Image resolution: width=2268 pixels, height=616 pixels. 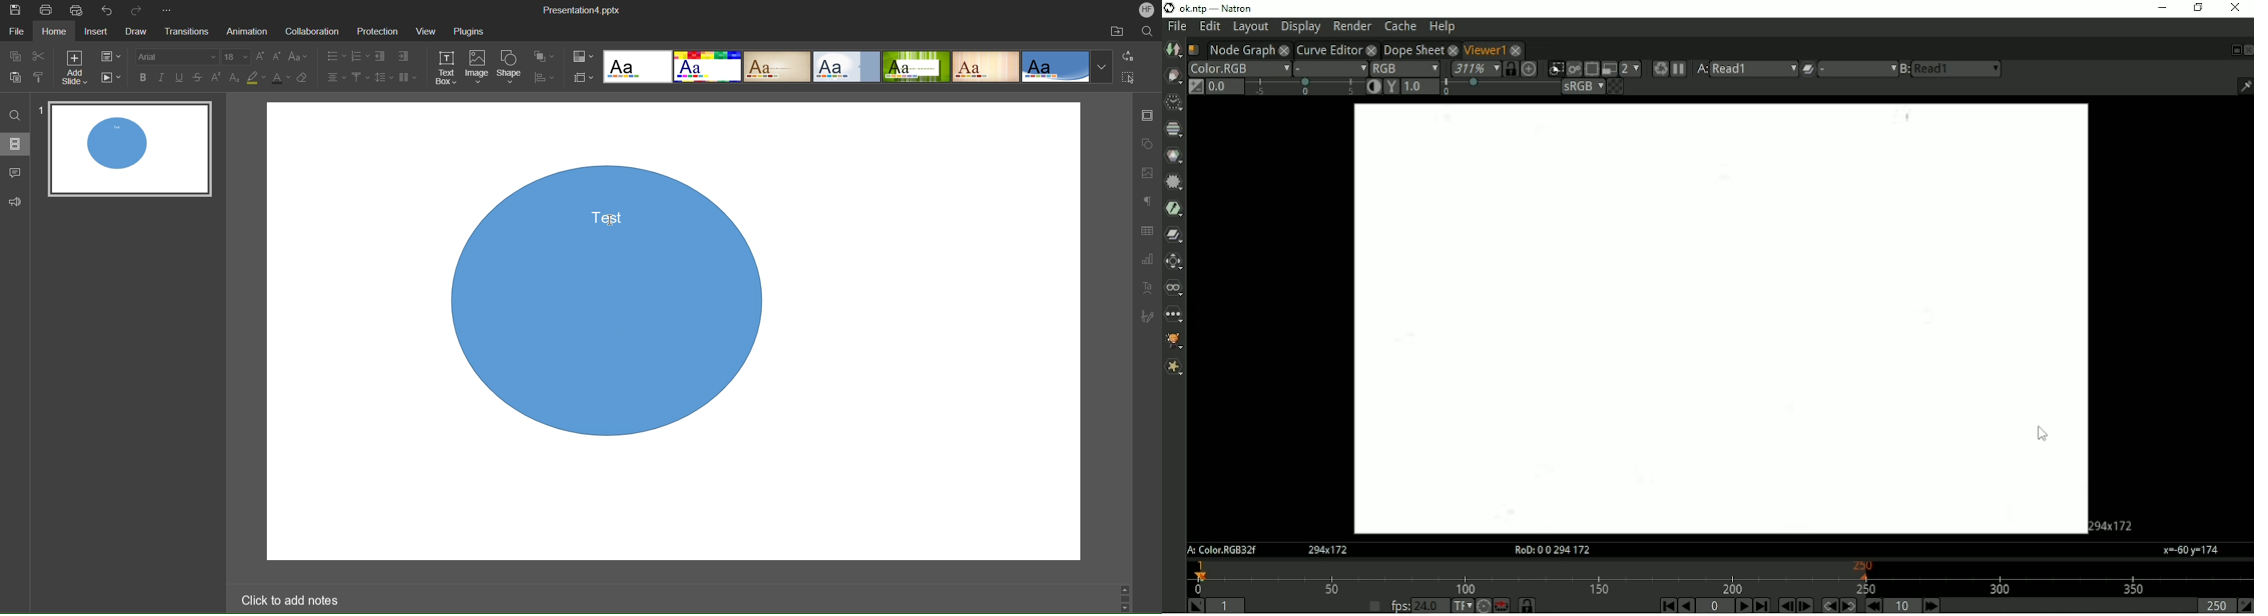 I want to click on Slide Settings, so click(x=1148, y=114).